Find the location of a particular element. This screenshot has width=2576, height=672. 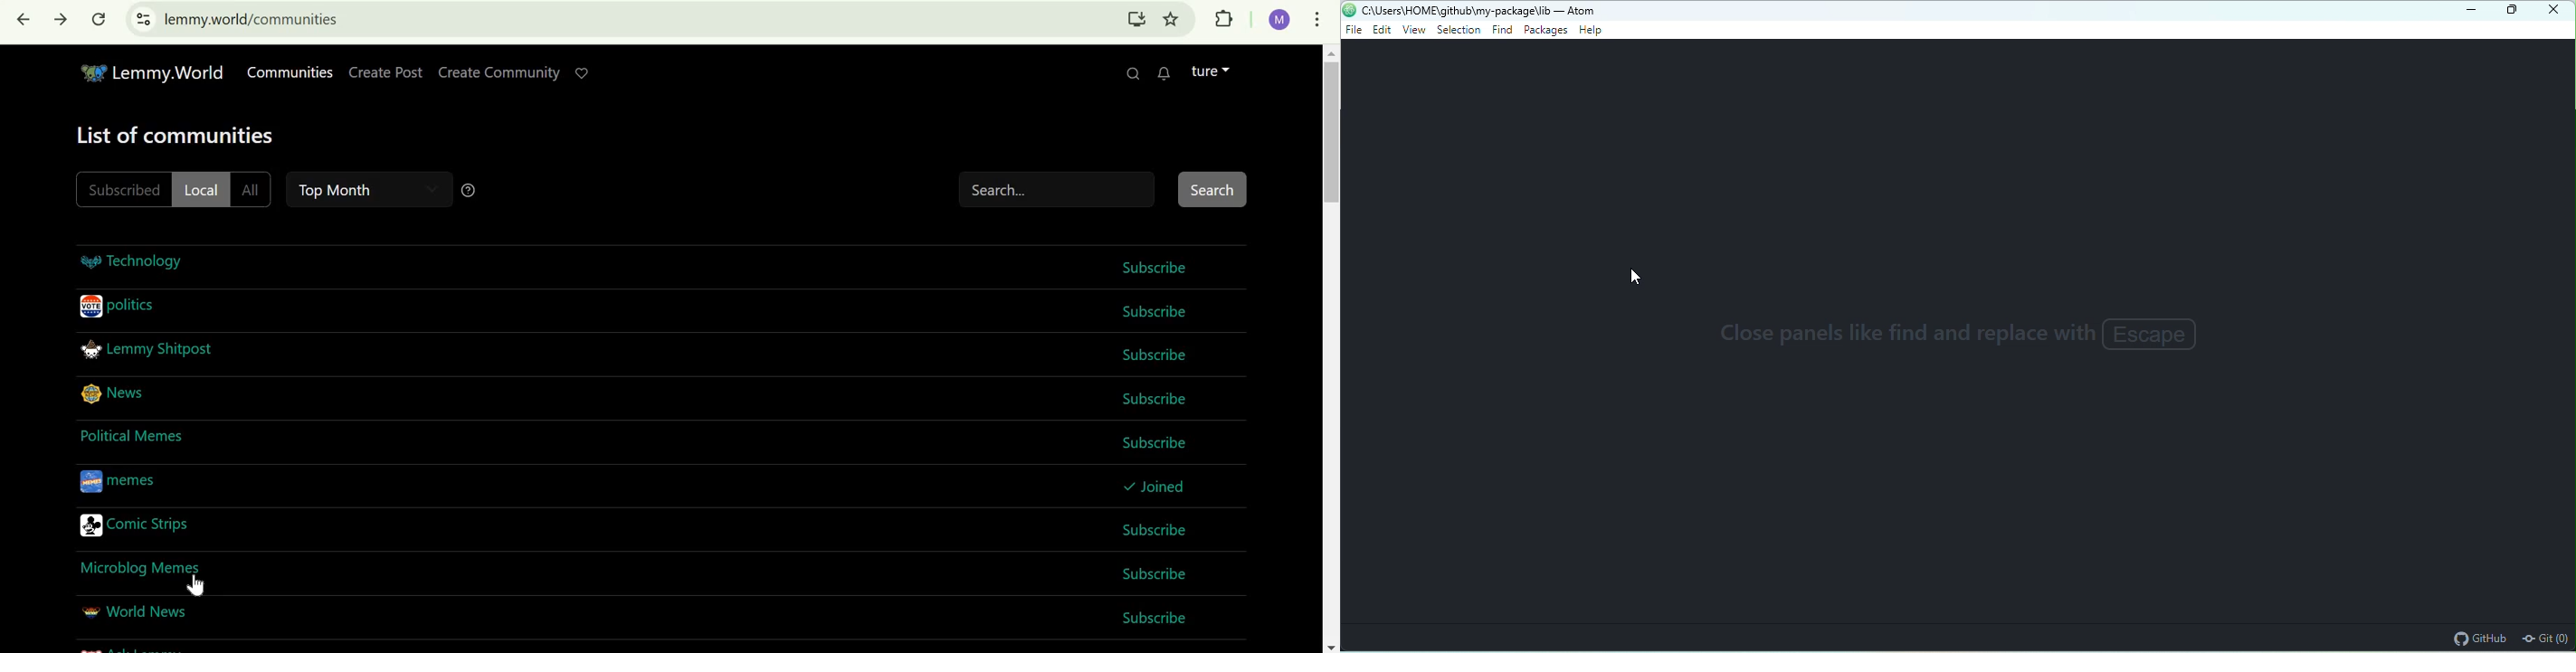

local is located at coordinates (200, 189).